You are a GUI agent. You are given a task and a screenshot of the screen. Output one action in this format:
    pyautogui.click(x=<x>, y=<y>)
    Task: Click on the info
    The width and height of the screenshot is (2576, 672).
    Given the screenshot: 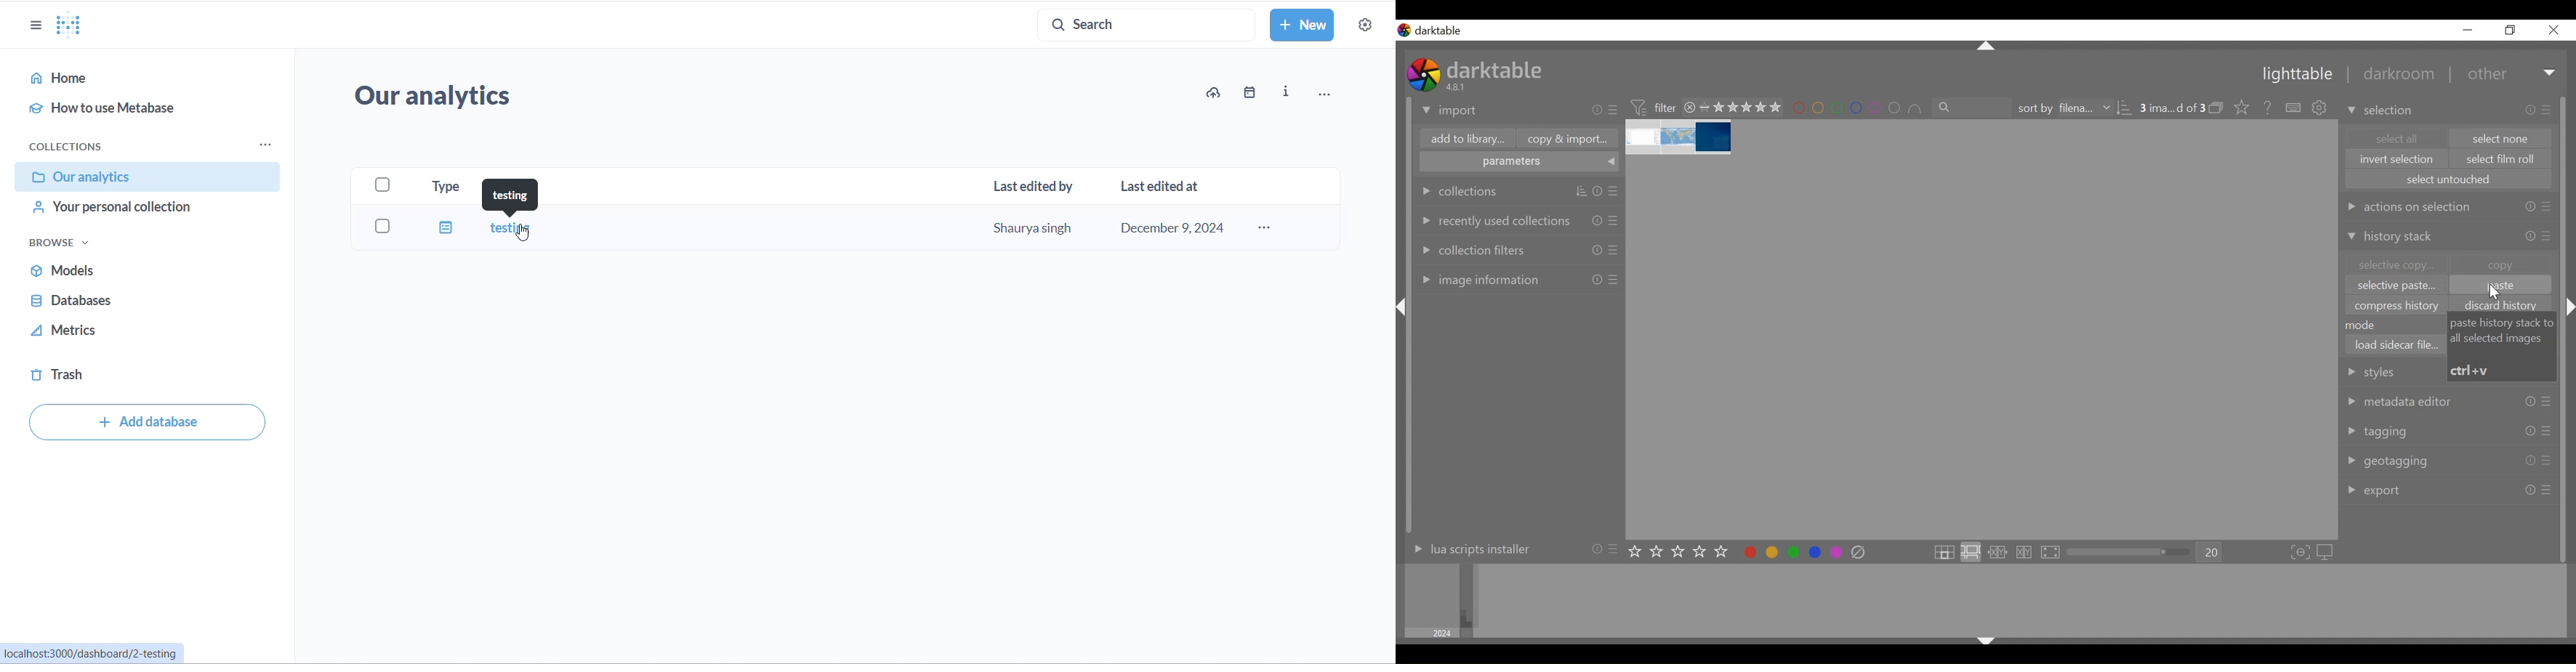 What is the action you would take?
    pyautogui.click(x=2532, y=110)
    